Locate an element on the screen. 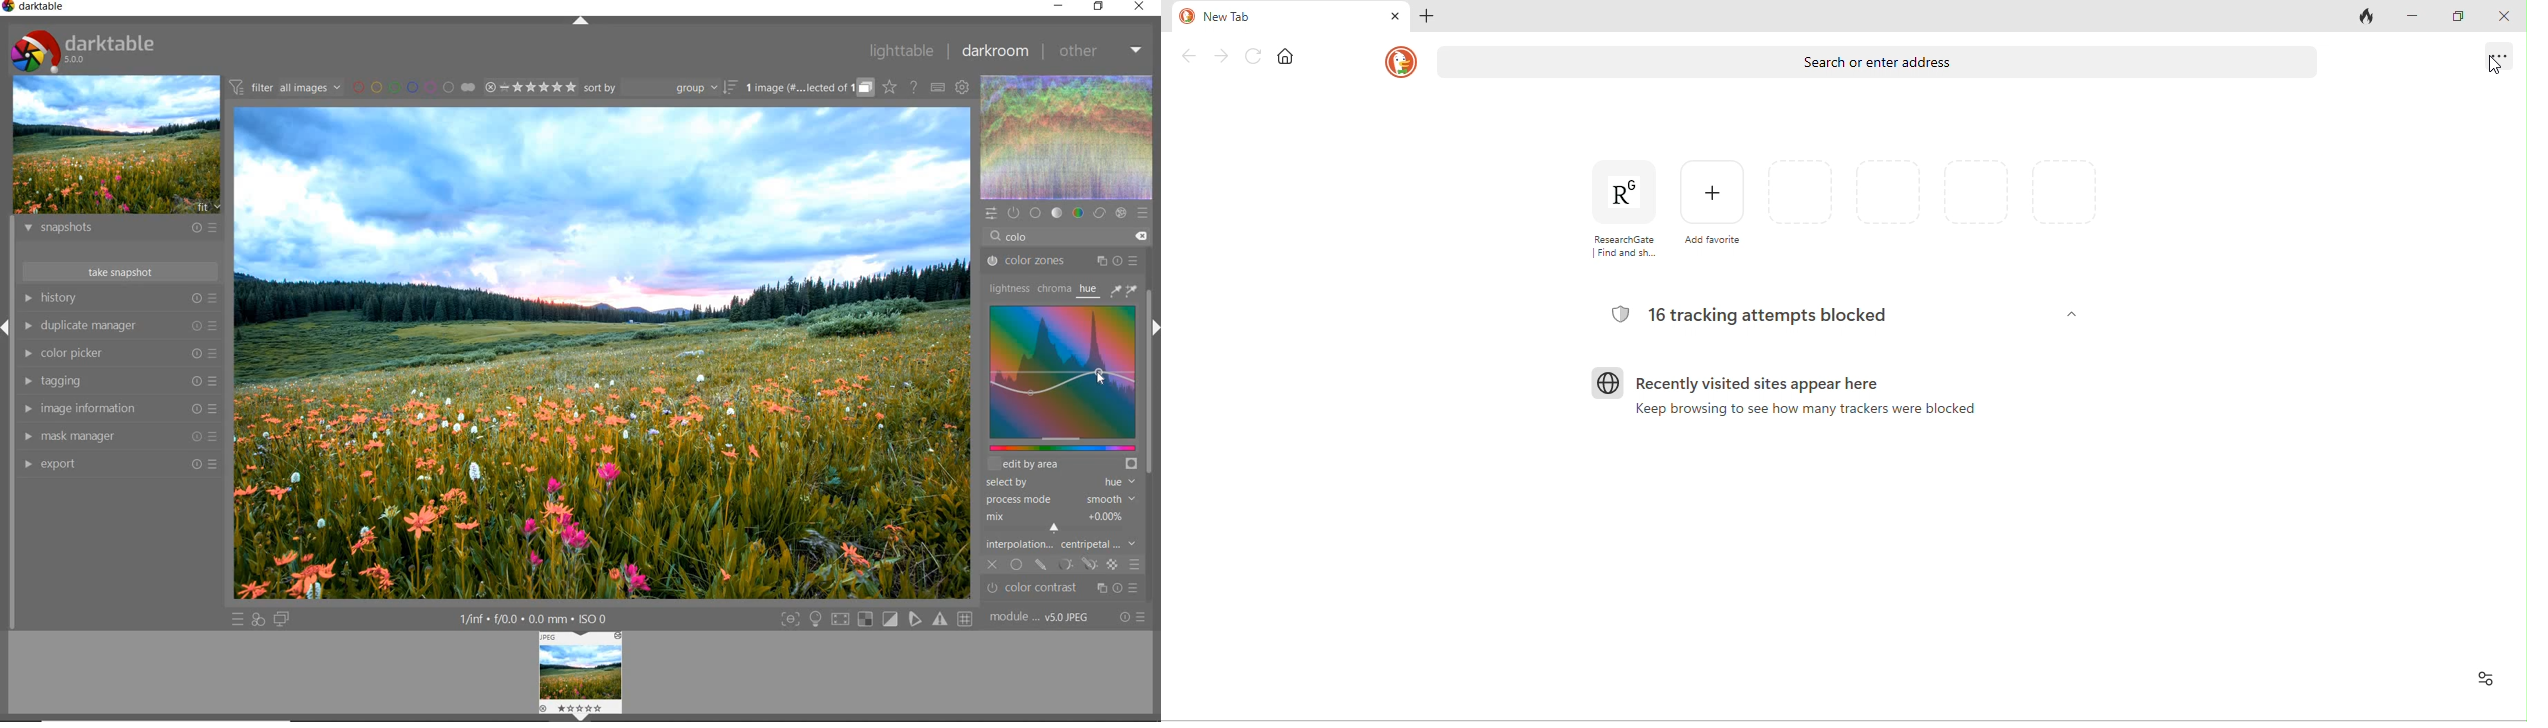 This screenshot has height=728, width=2548. display a second darkroom image window is located at coordinates (281, 618).